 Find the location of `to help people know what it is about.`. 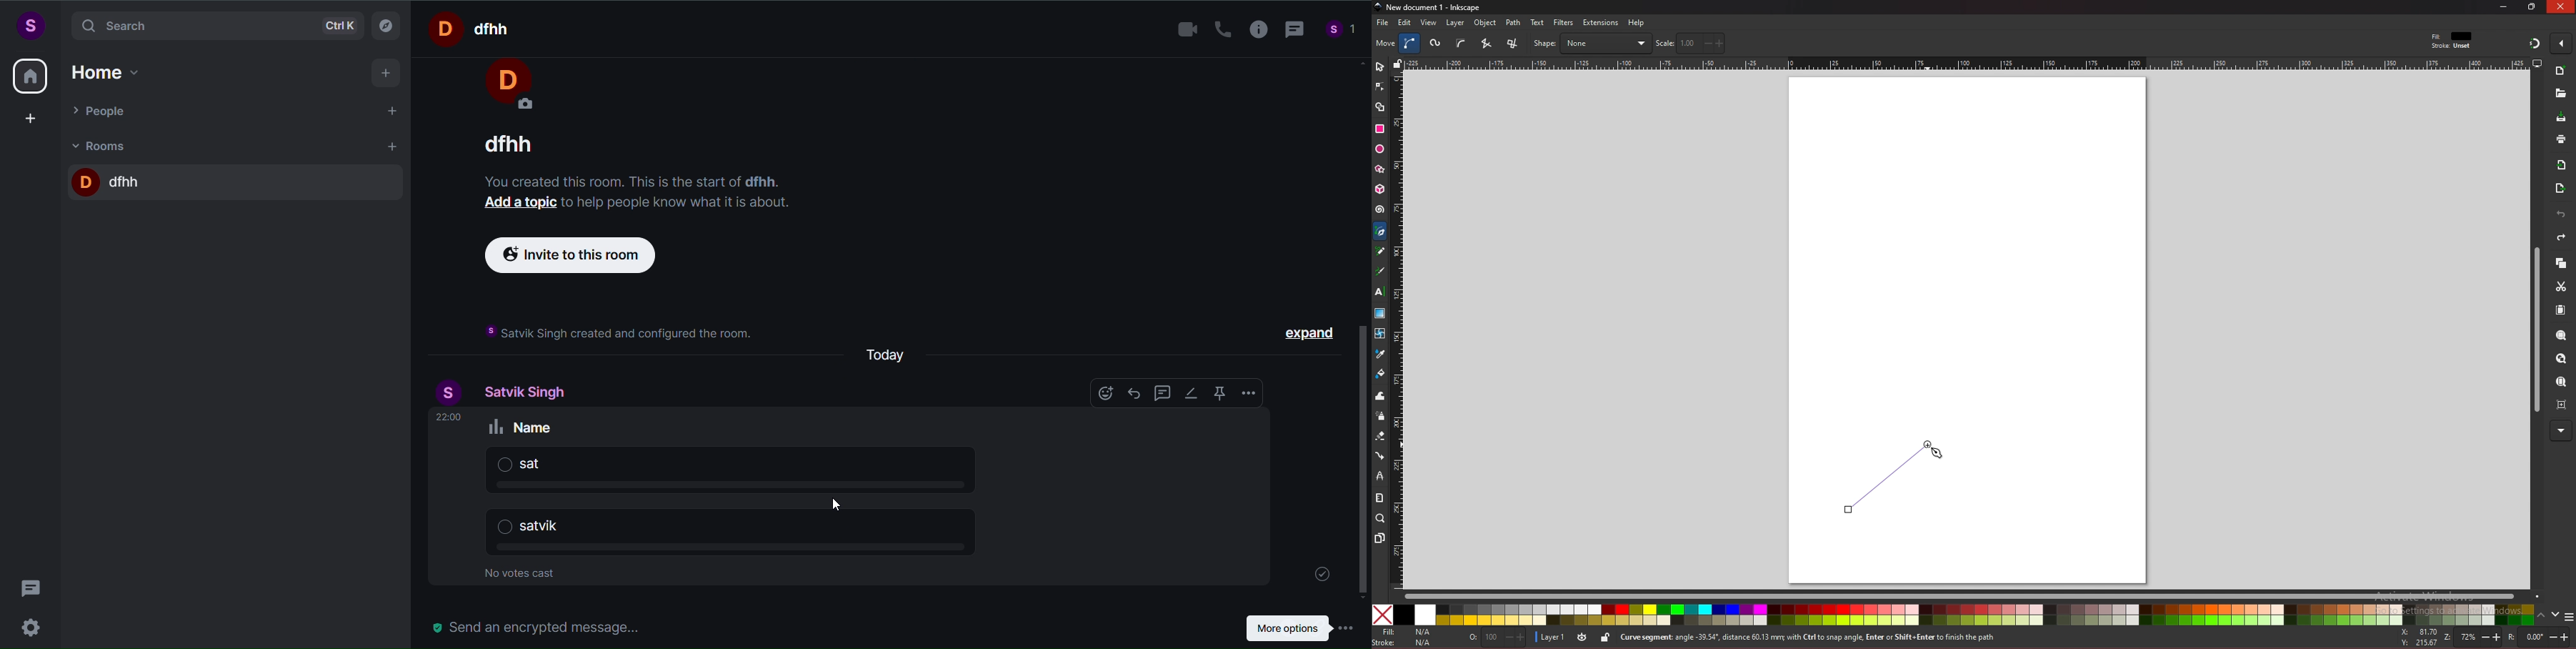

to help people know what it is about. is located at coordinates (677, 202).